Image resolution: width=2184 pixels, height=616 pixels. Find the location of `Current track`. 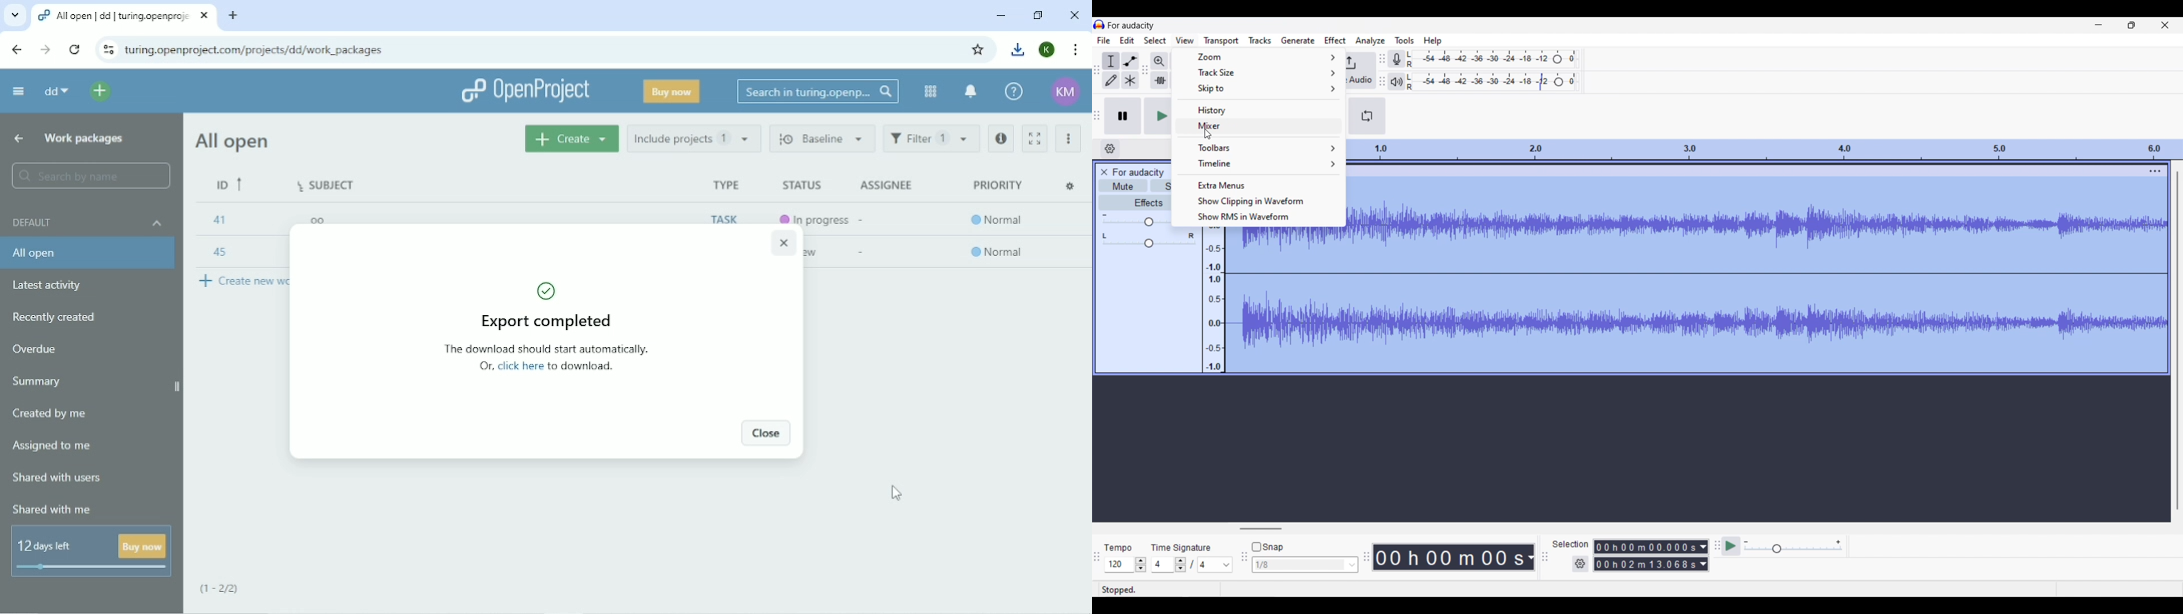

Current track is located at coordinates (1748, 269).